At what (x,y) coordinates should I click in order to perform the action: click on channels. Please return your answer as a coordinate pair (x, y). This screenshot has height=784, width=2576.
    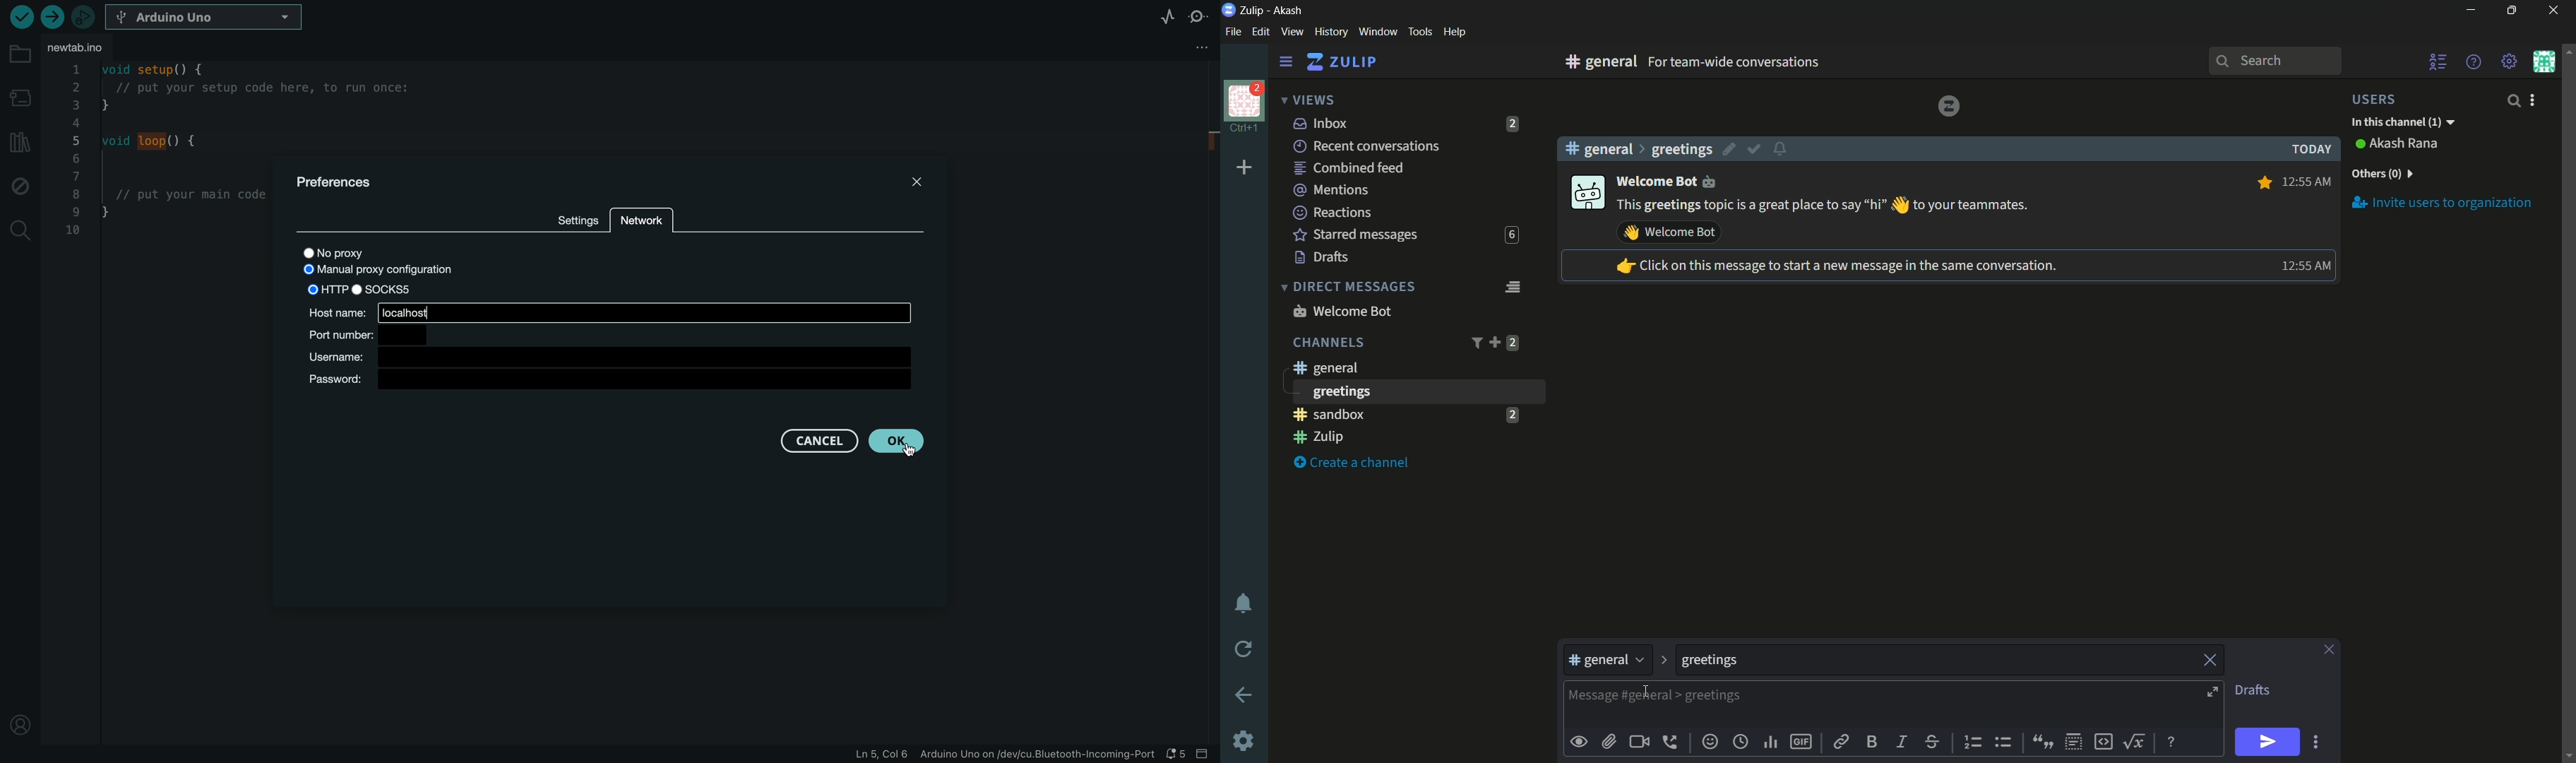
    Looking at the image, I should click on (1328, 343).